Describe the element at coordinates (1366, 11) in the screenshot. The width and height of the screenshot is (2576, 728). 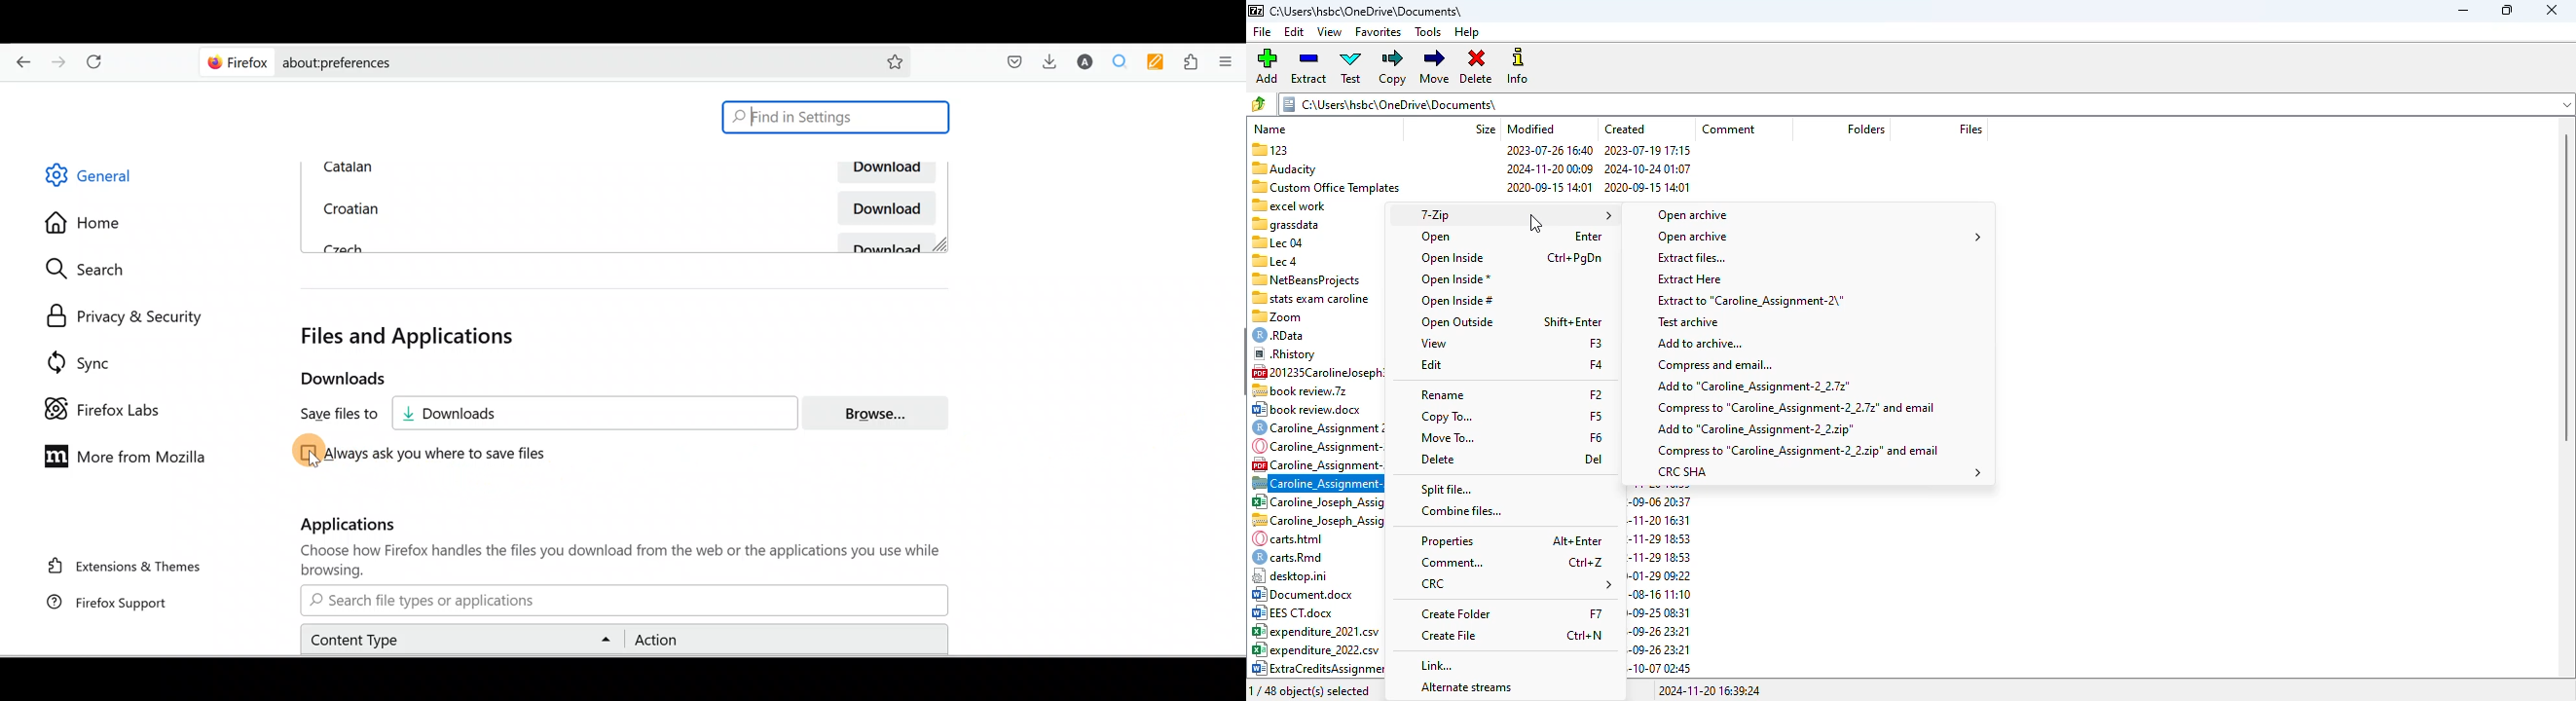
I see `folder` at that location.